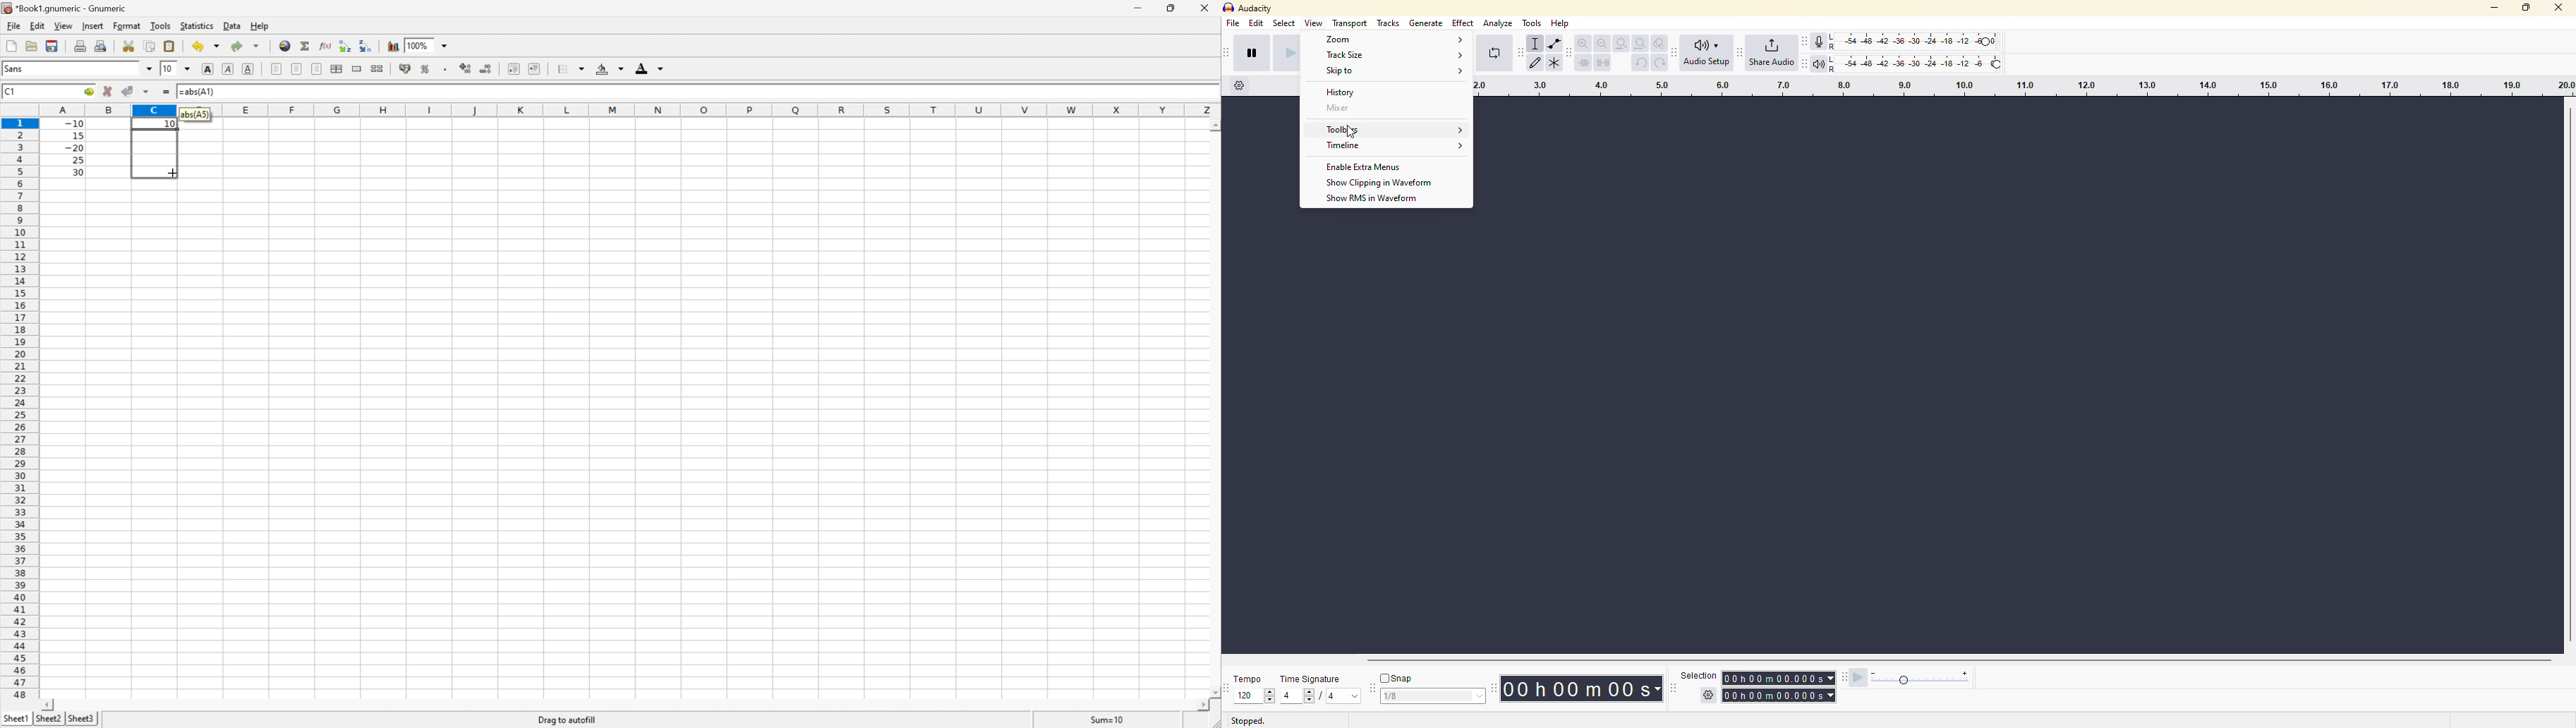  Describe the element at coordinates (1378, 183) in the screenshot. I see `Show Clipping in Waveform` at that location.